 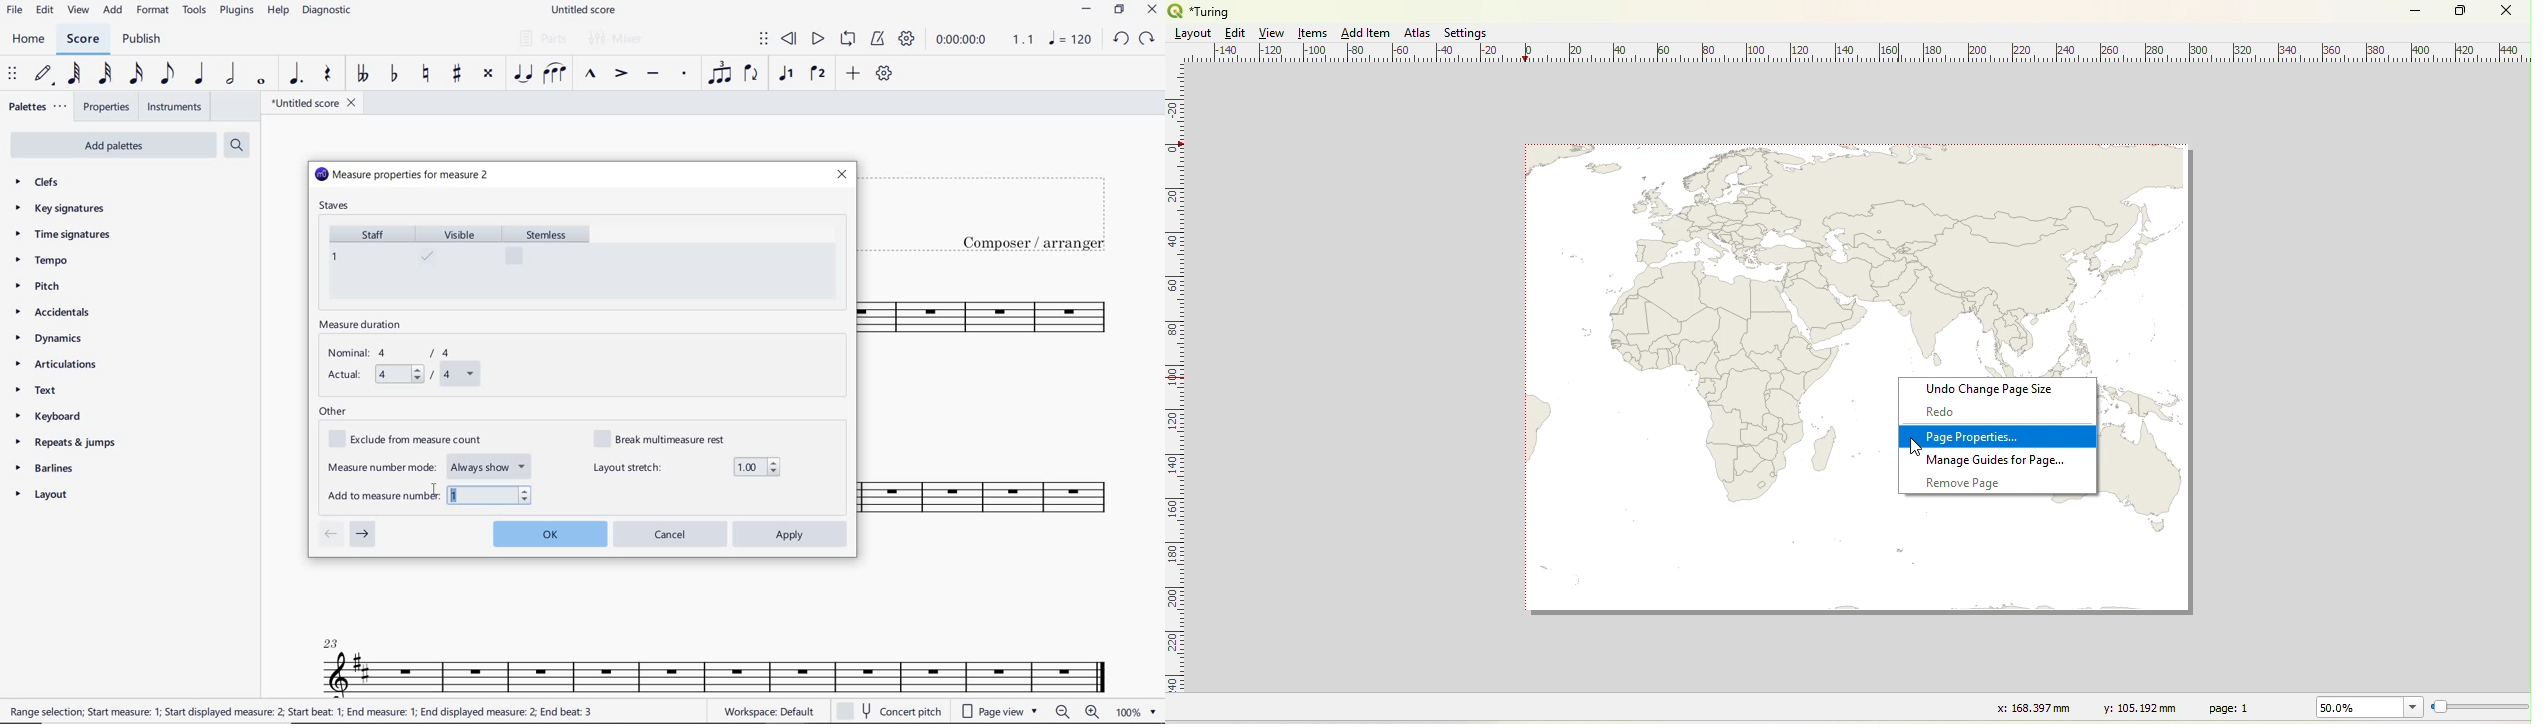 What do you see at coordinates (764, 40) in the screenshot?
I see `SELECT TO MOVE` at bounding box center [764, 40].